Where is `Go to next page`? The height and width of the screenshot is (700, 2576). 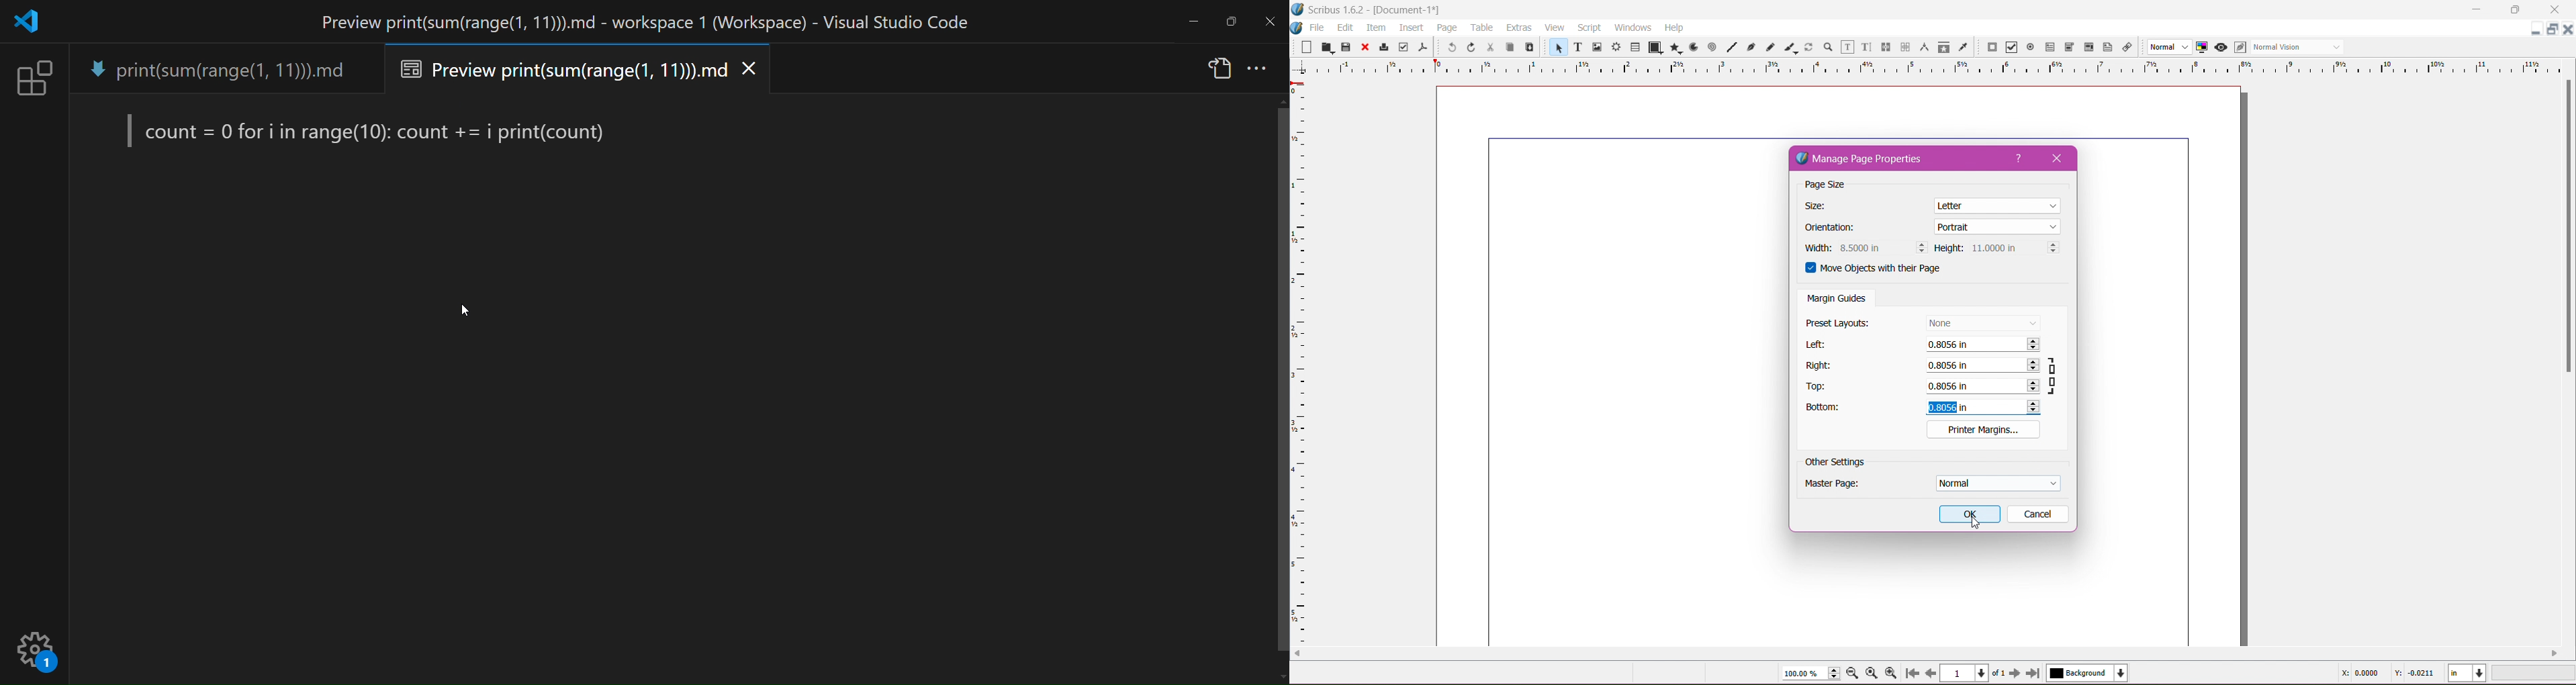
Go to next page is located at coordinates (2015, 674).